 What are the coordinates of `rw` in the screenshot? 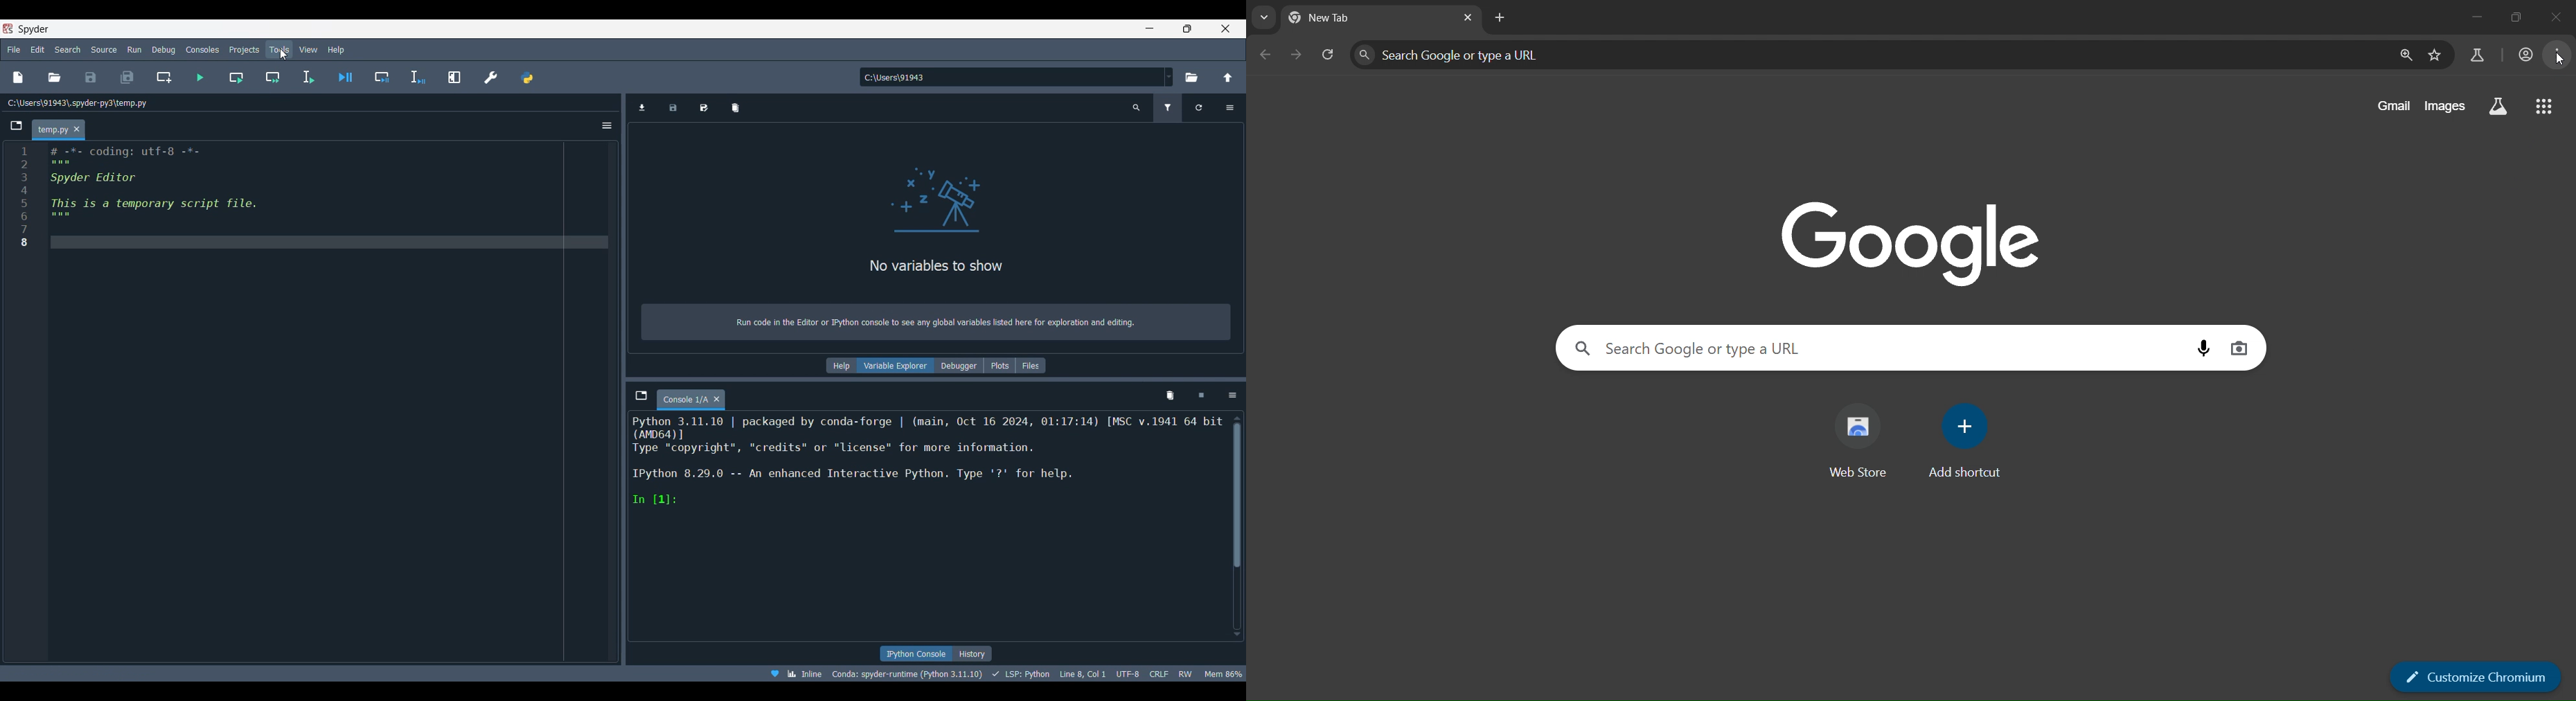 It's located at (1186, 673).